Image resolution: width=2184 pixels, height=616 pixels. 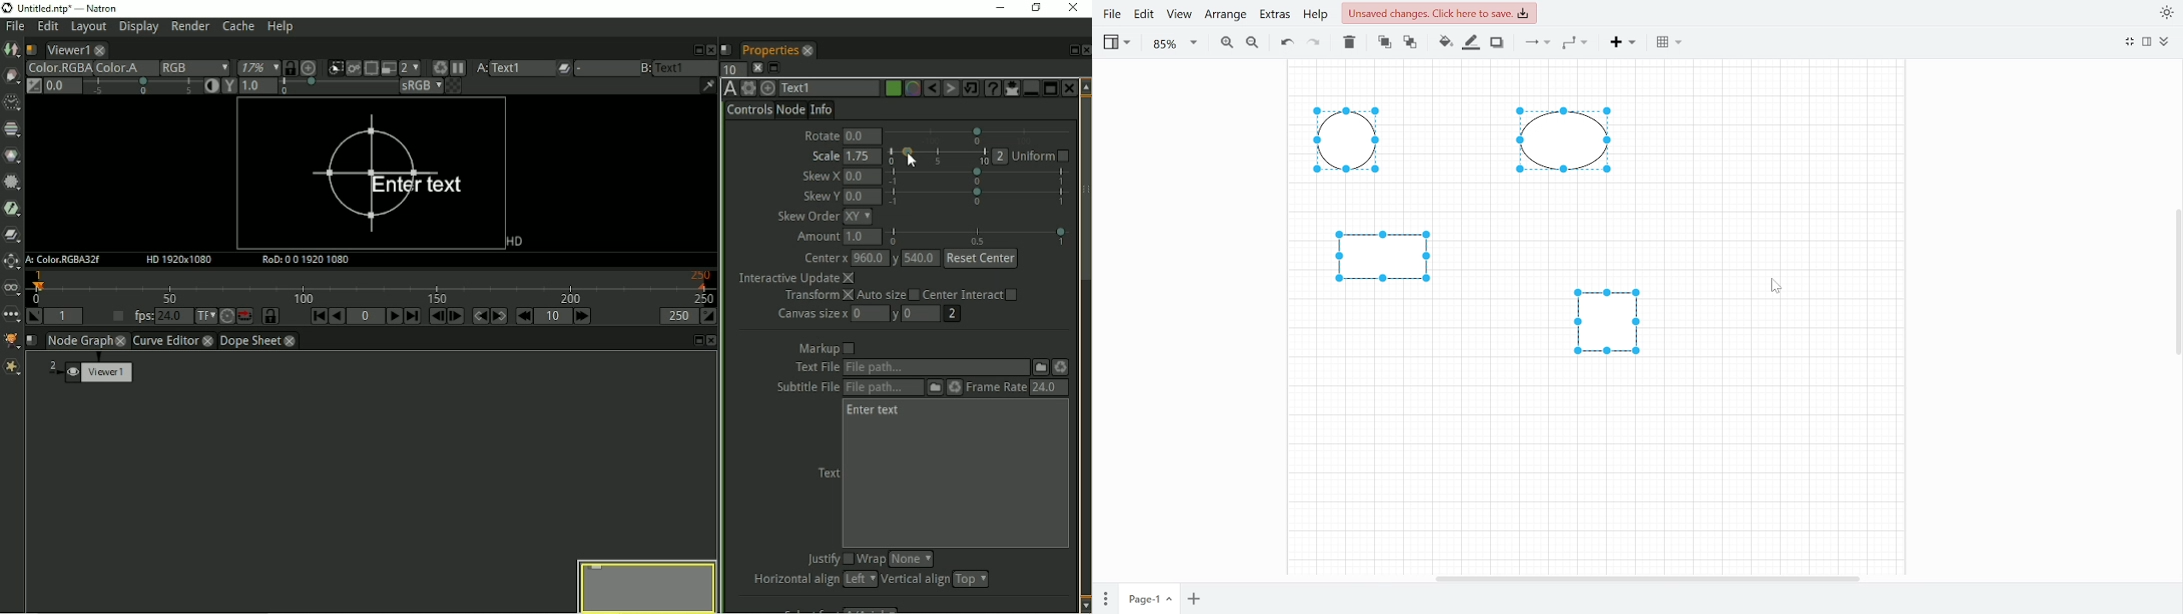 I want to click on Redo, so click(x=950, y=89).